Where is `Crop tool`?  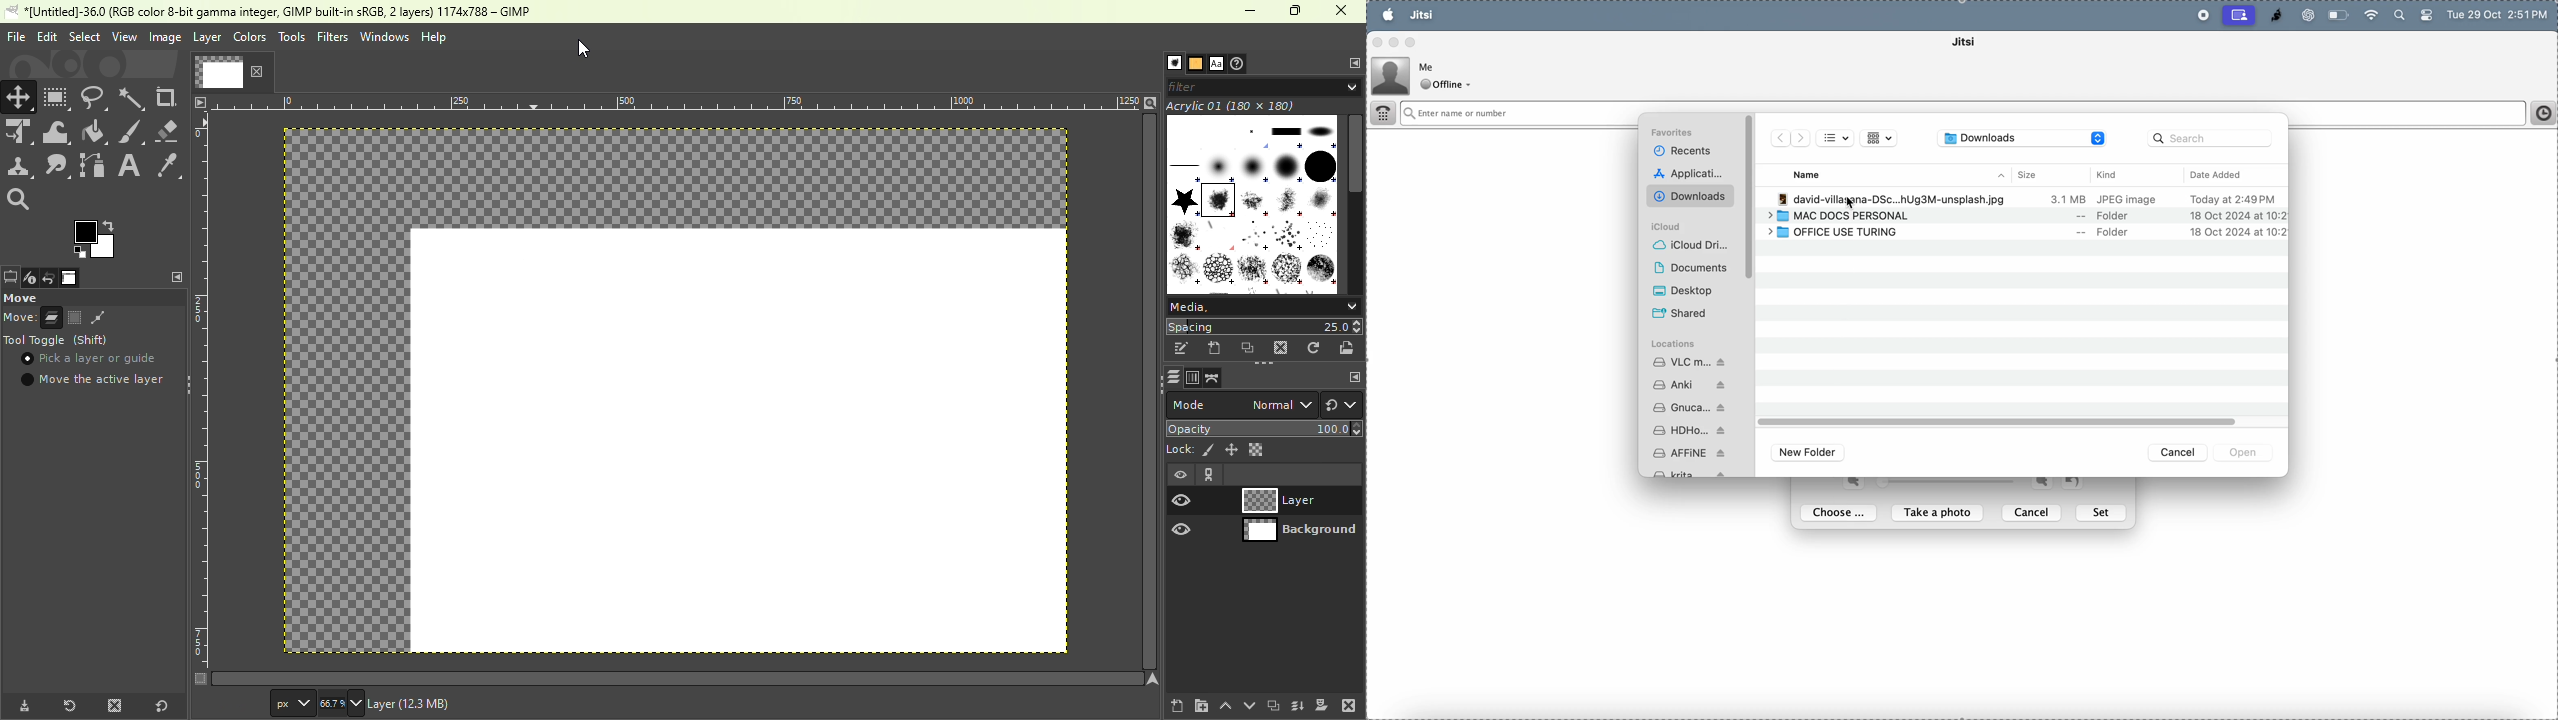 Crop tool is located at coordinates (169, 98).